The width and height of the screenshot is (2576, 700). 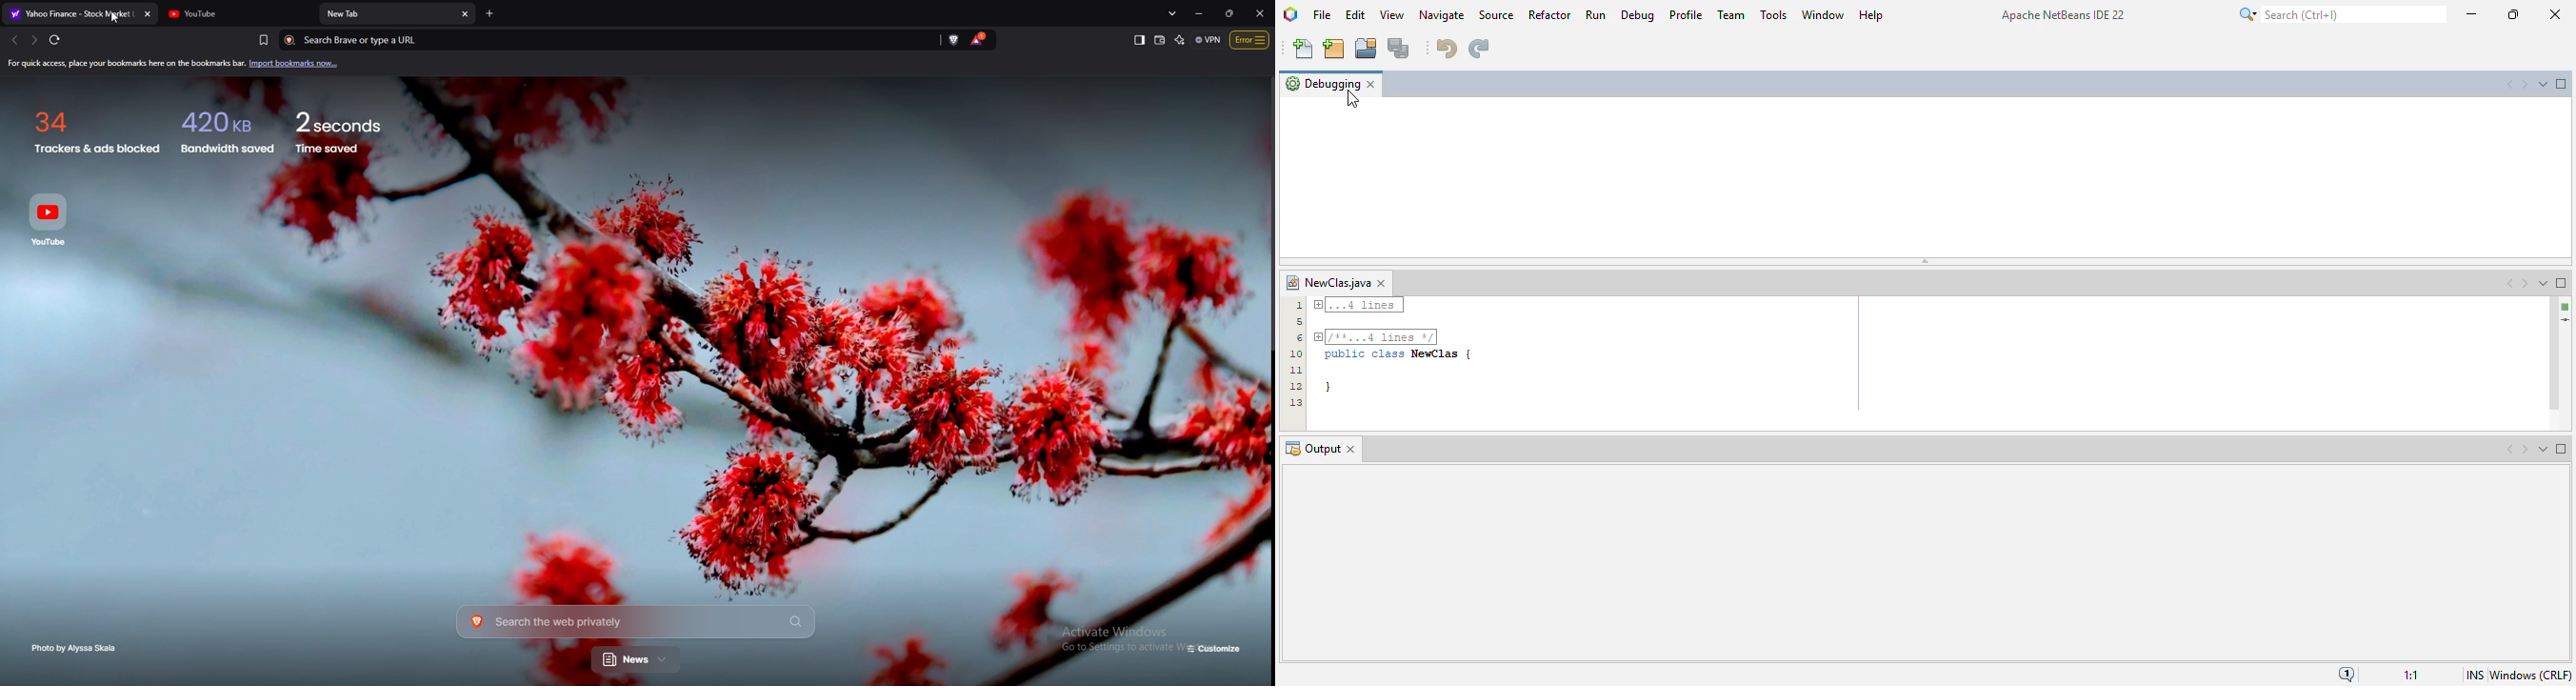 What do you see at coordinates (2347, 674) in the screenshot?
I see `notifications` at bounding box center [2347, 674].